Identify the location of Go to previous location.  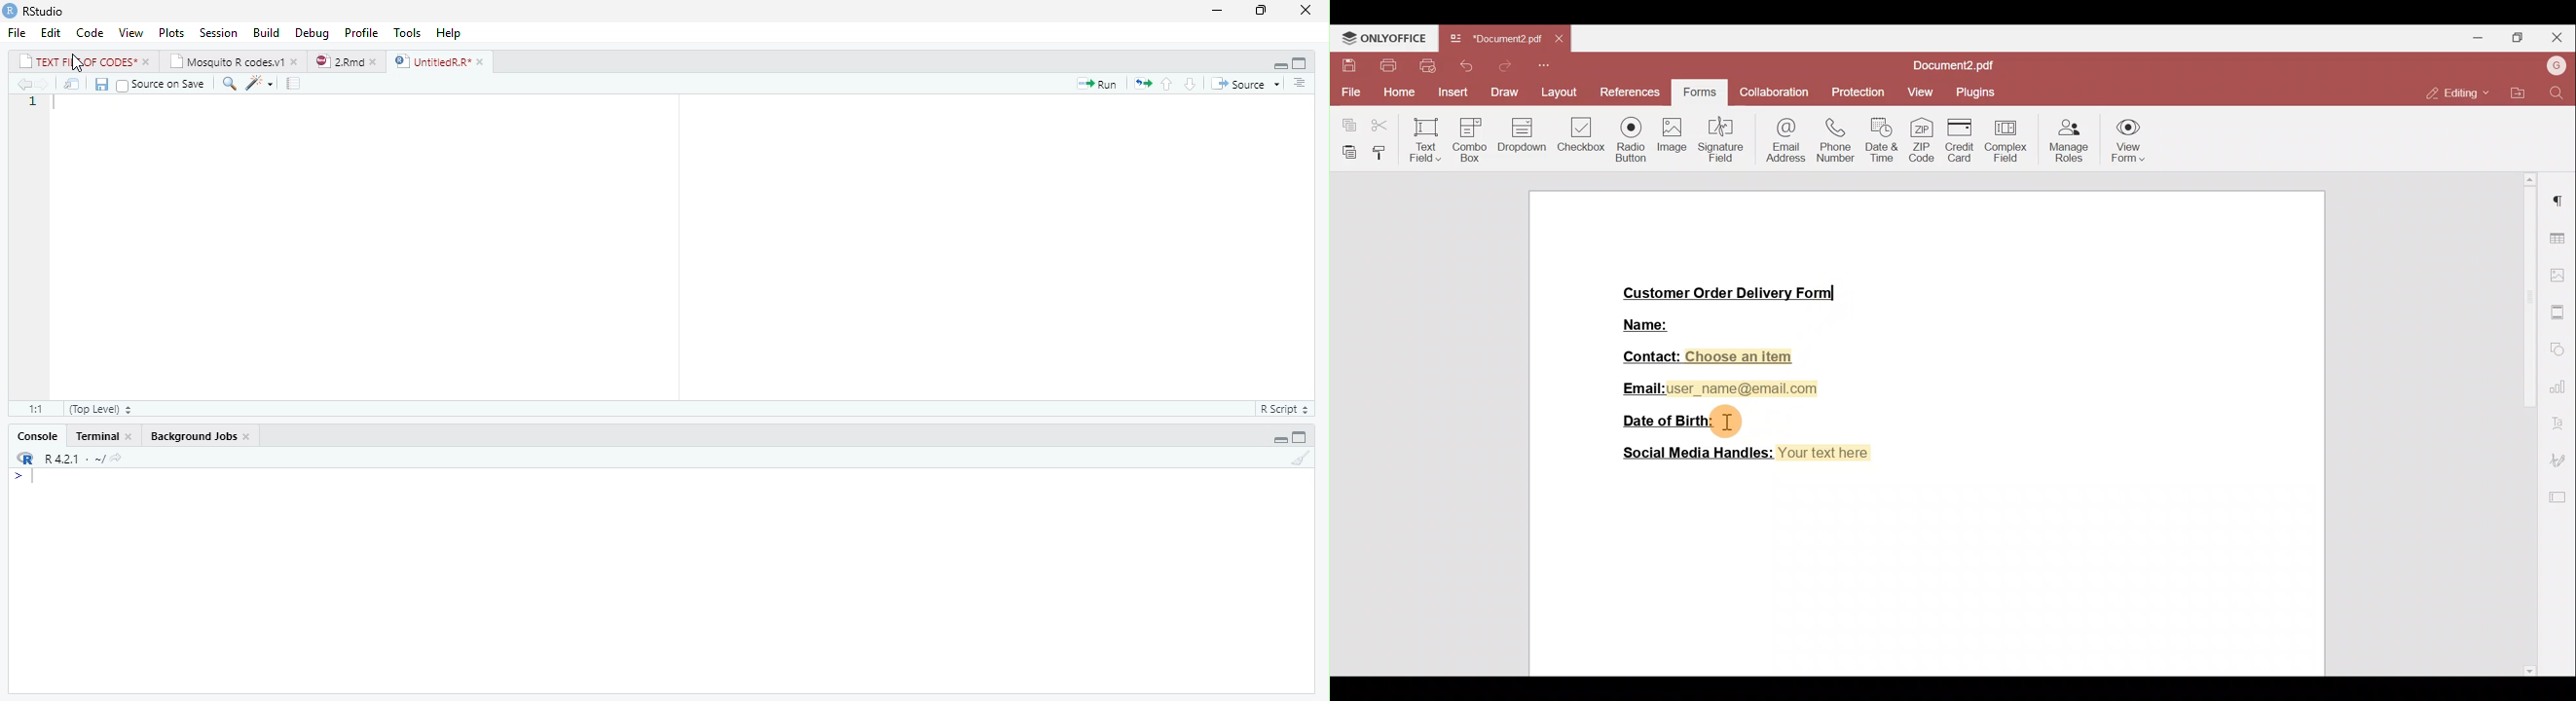
(21, 84).